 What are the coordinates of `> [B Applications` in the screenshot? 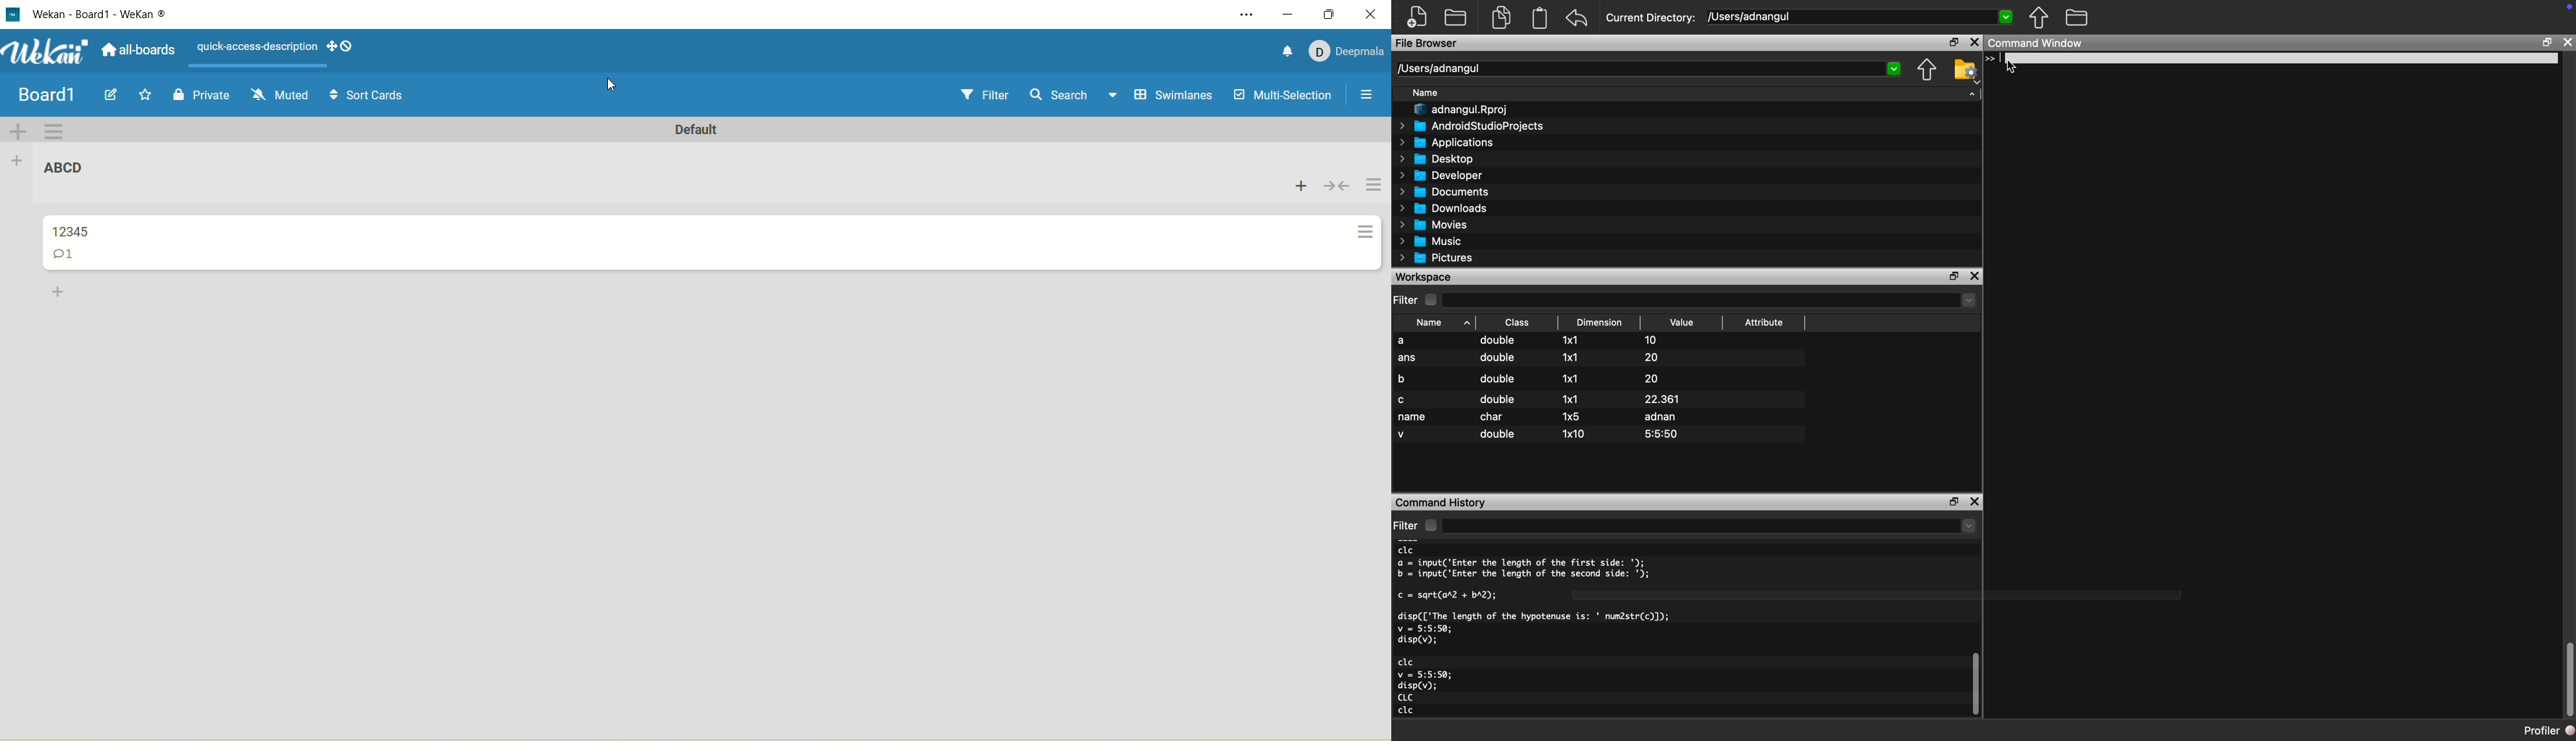 It's located at (1446, 142).